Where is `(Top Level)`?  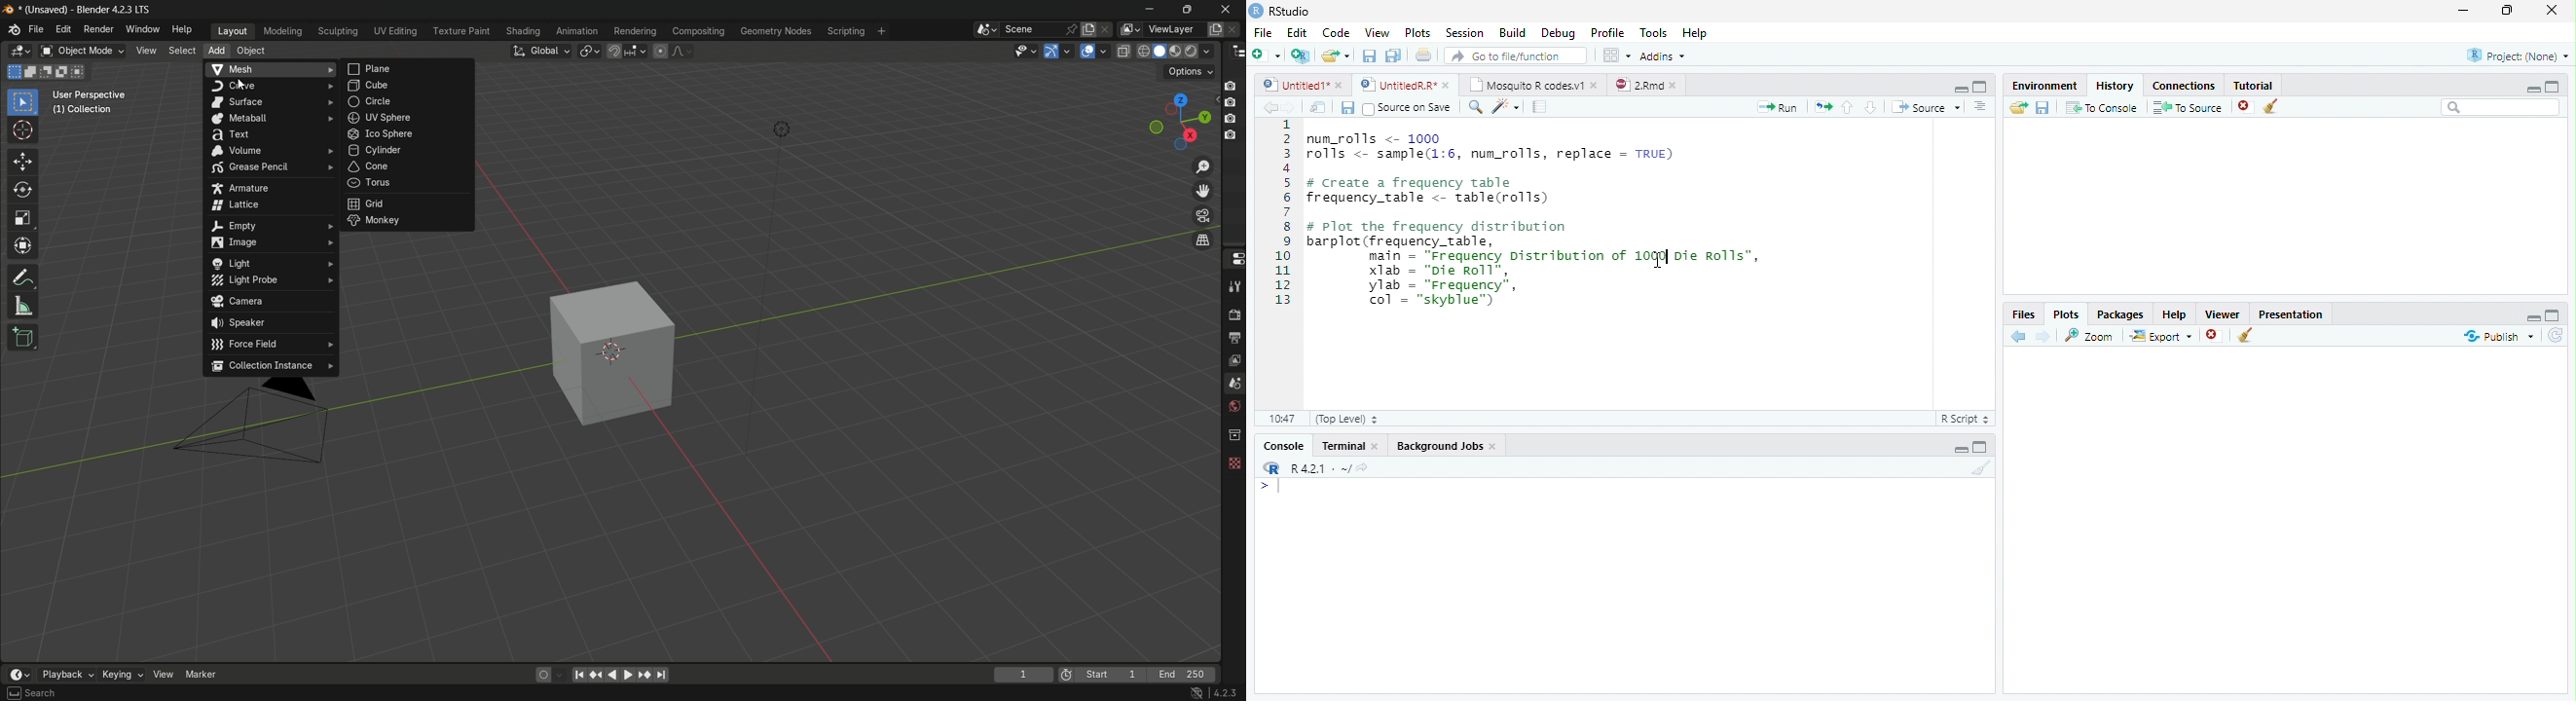 (Top Level) is located at coordinates (1346, 419).